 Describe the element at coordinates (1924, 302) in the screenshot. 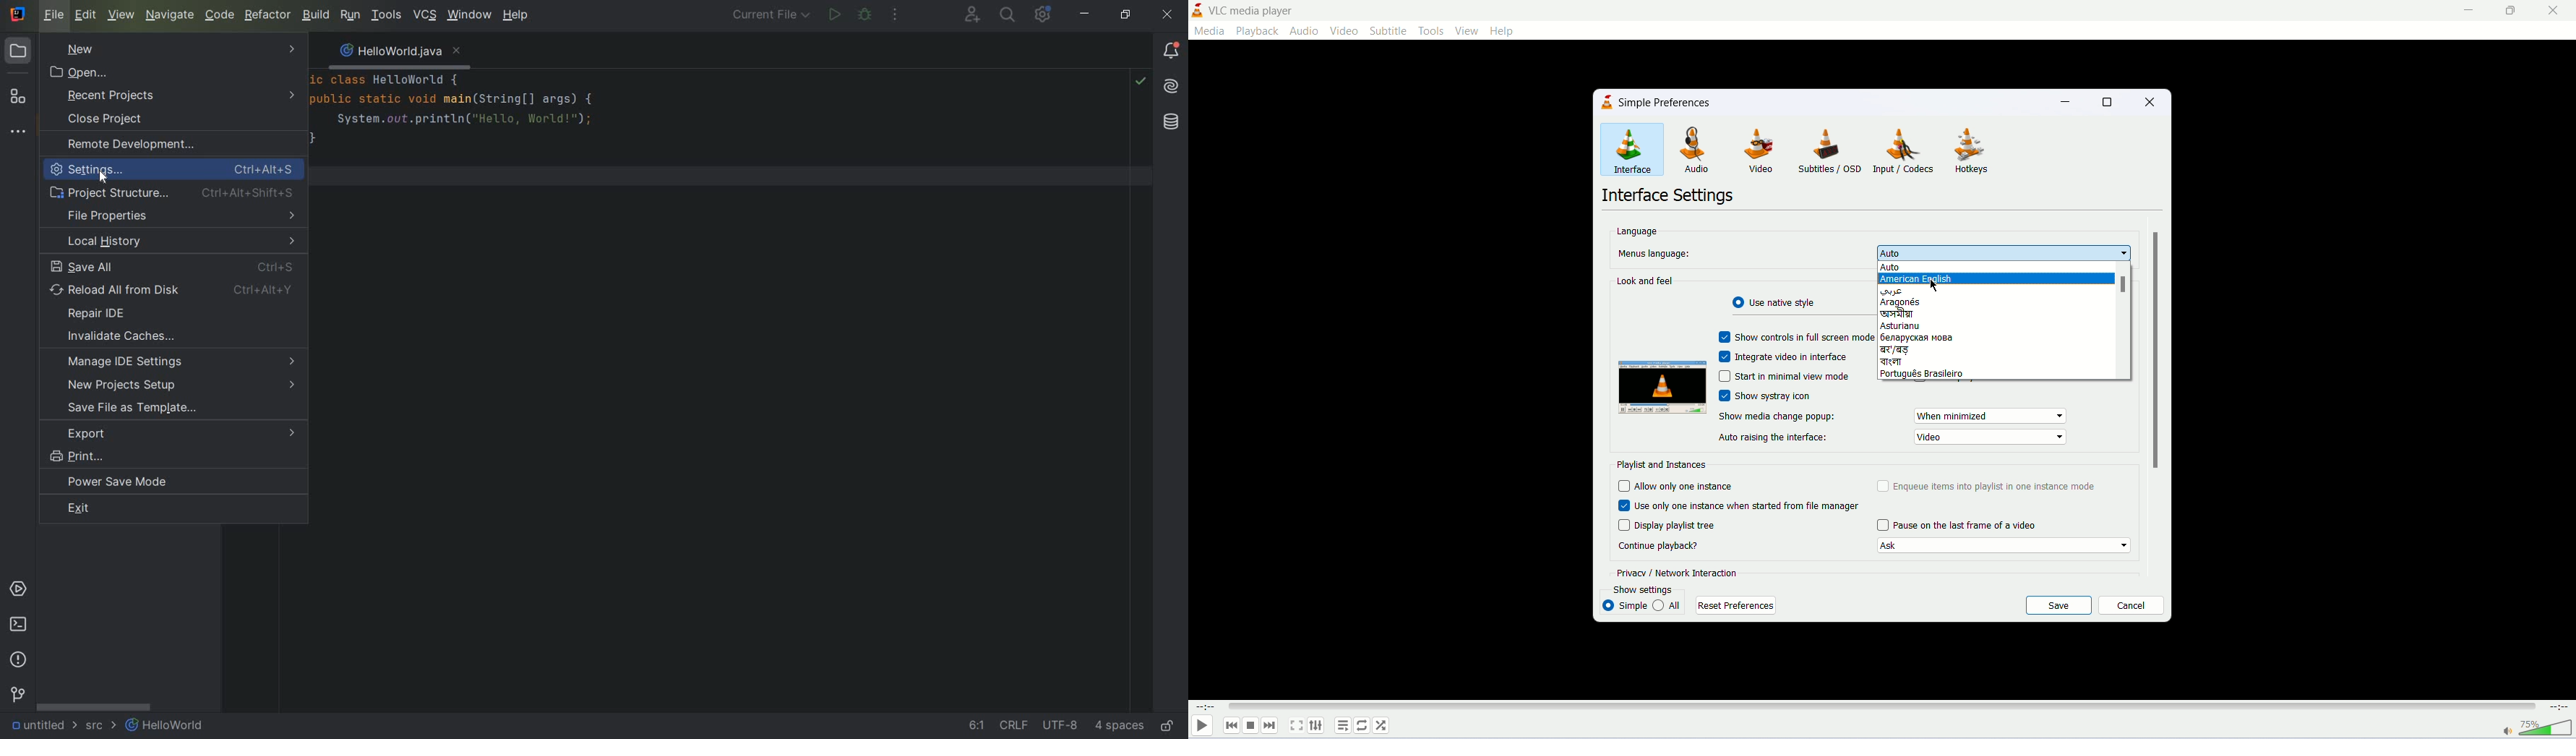

I see `aragones` at that location.